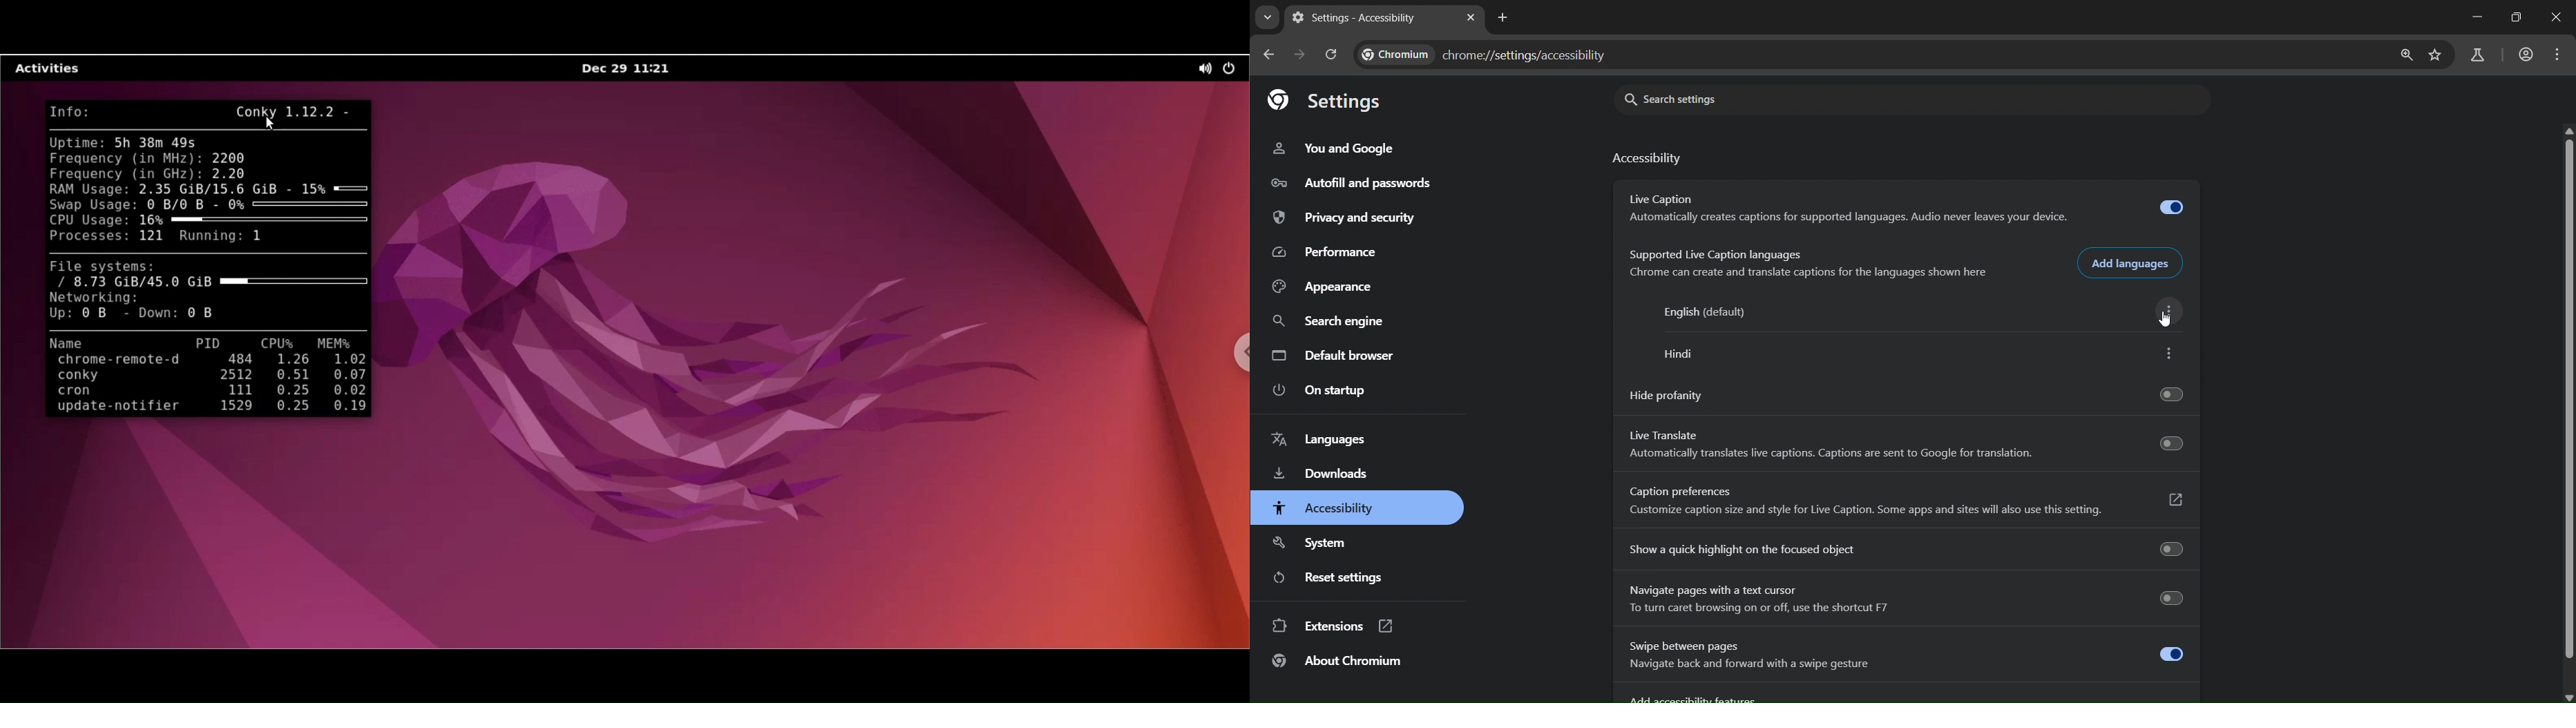  What do you see at coordinates (1333, 57) in the screenshot?
I see `reload pages` at bounding box center [1333, 57].